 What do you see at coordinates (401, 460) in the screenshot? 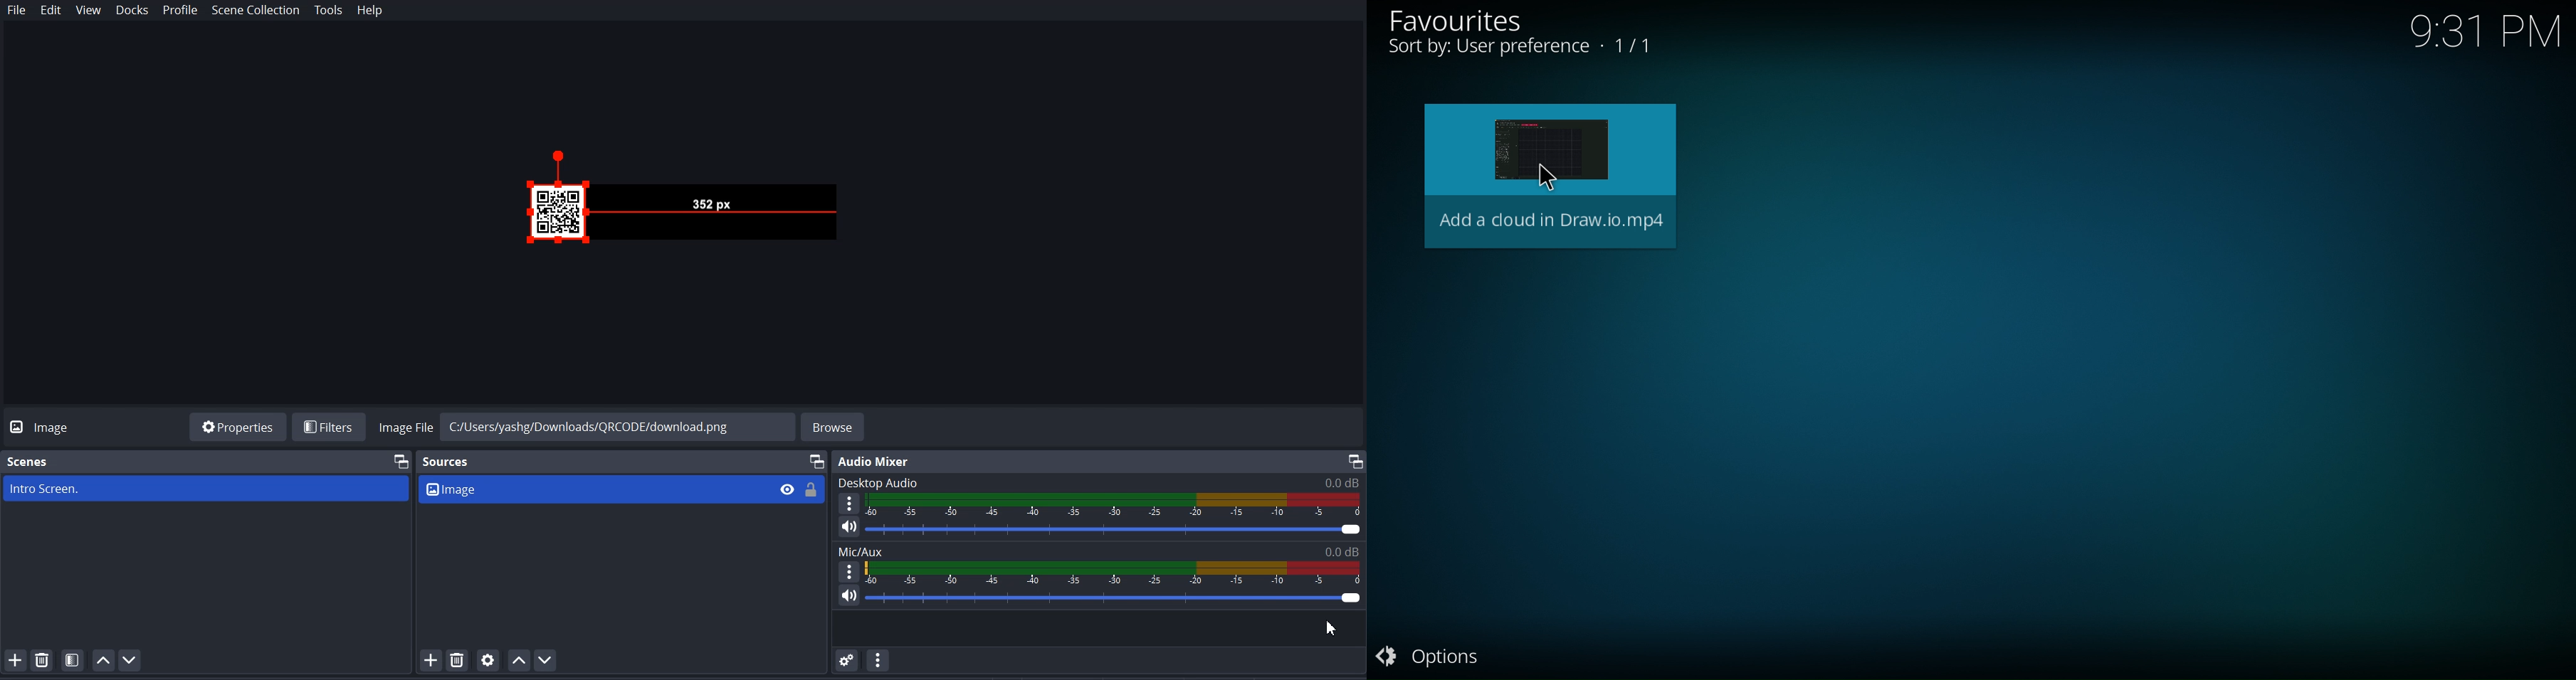
I see `Maximize` at bounding box center [401, 460].